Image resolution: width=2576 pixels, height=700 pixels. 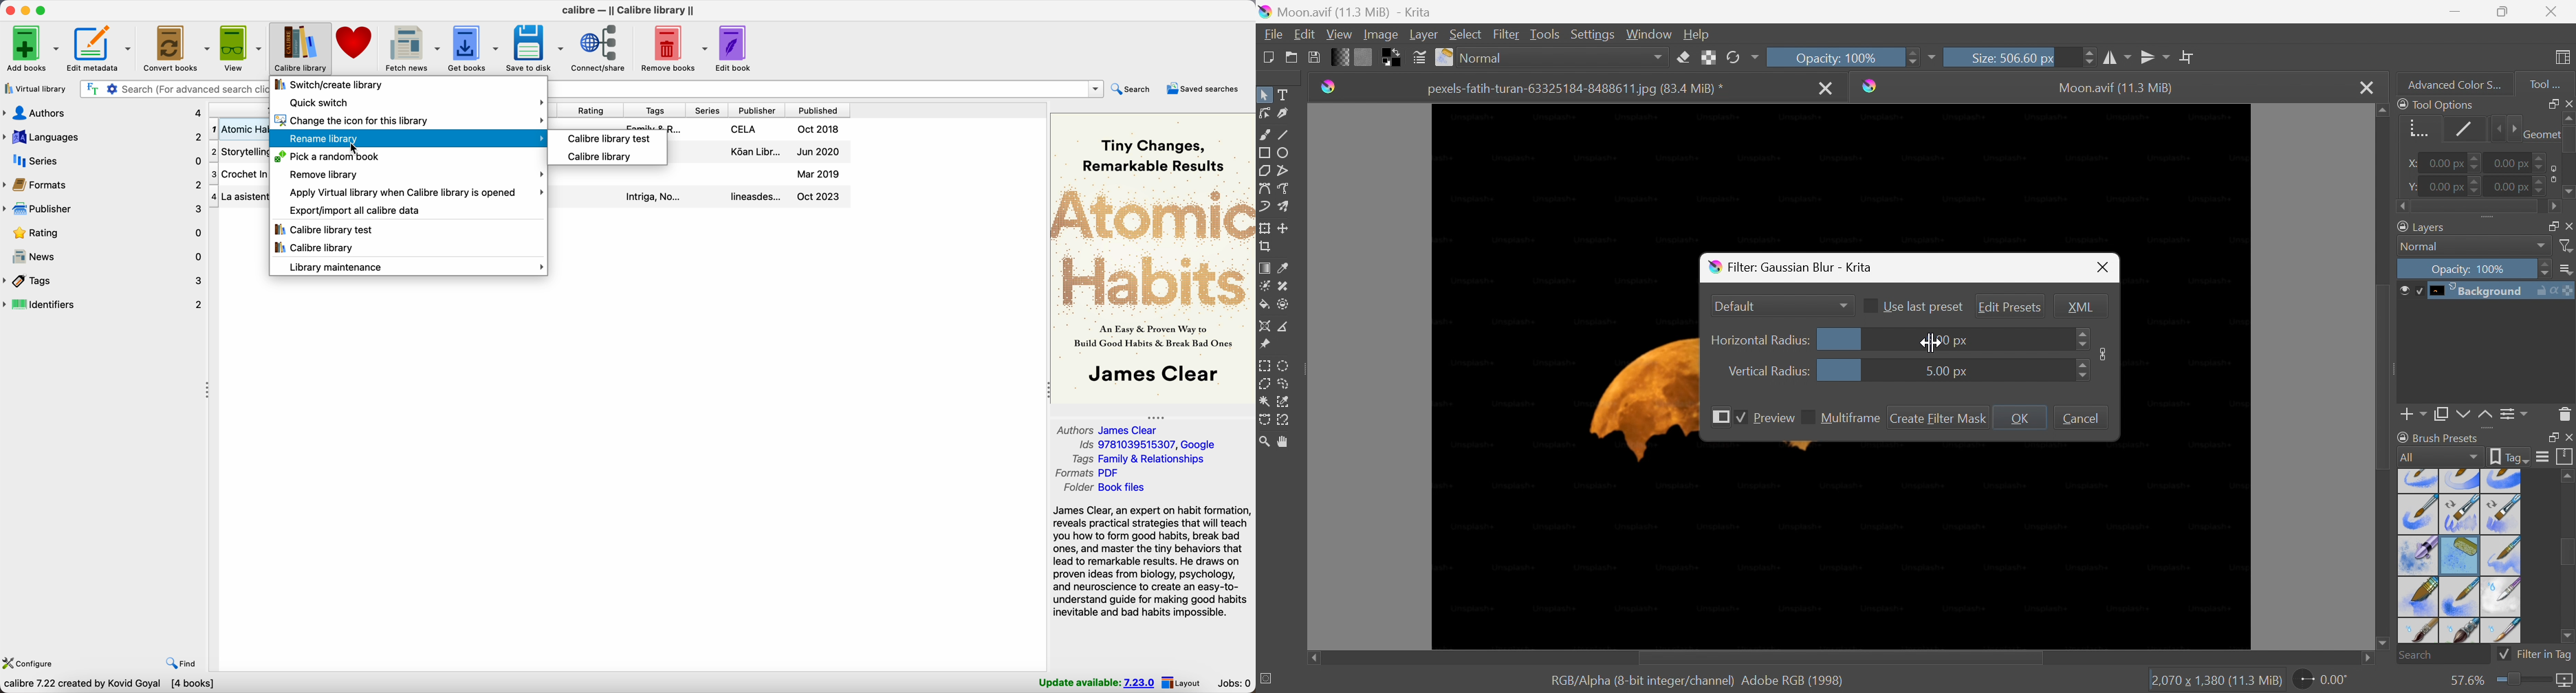 I want to click on remove books, so click(x=674, y=49).